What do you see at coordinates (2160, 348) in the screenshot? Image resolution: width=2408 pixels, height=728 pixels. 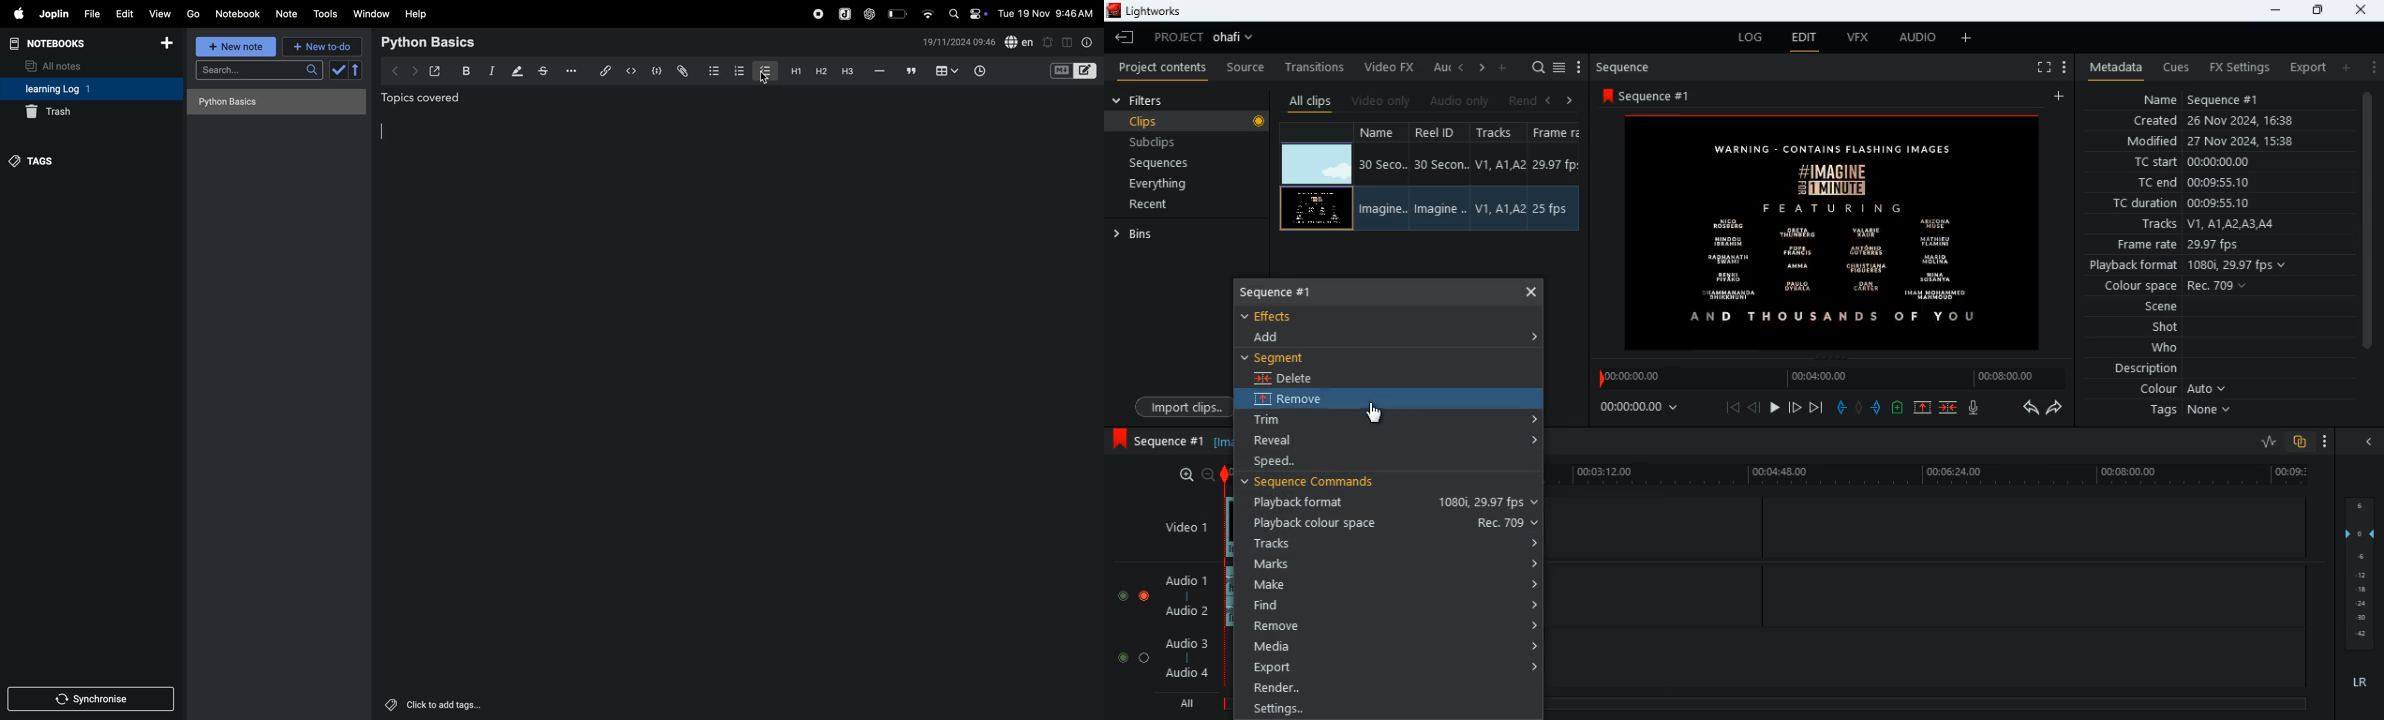 I see `who` at bounding box center [2160, 348].